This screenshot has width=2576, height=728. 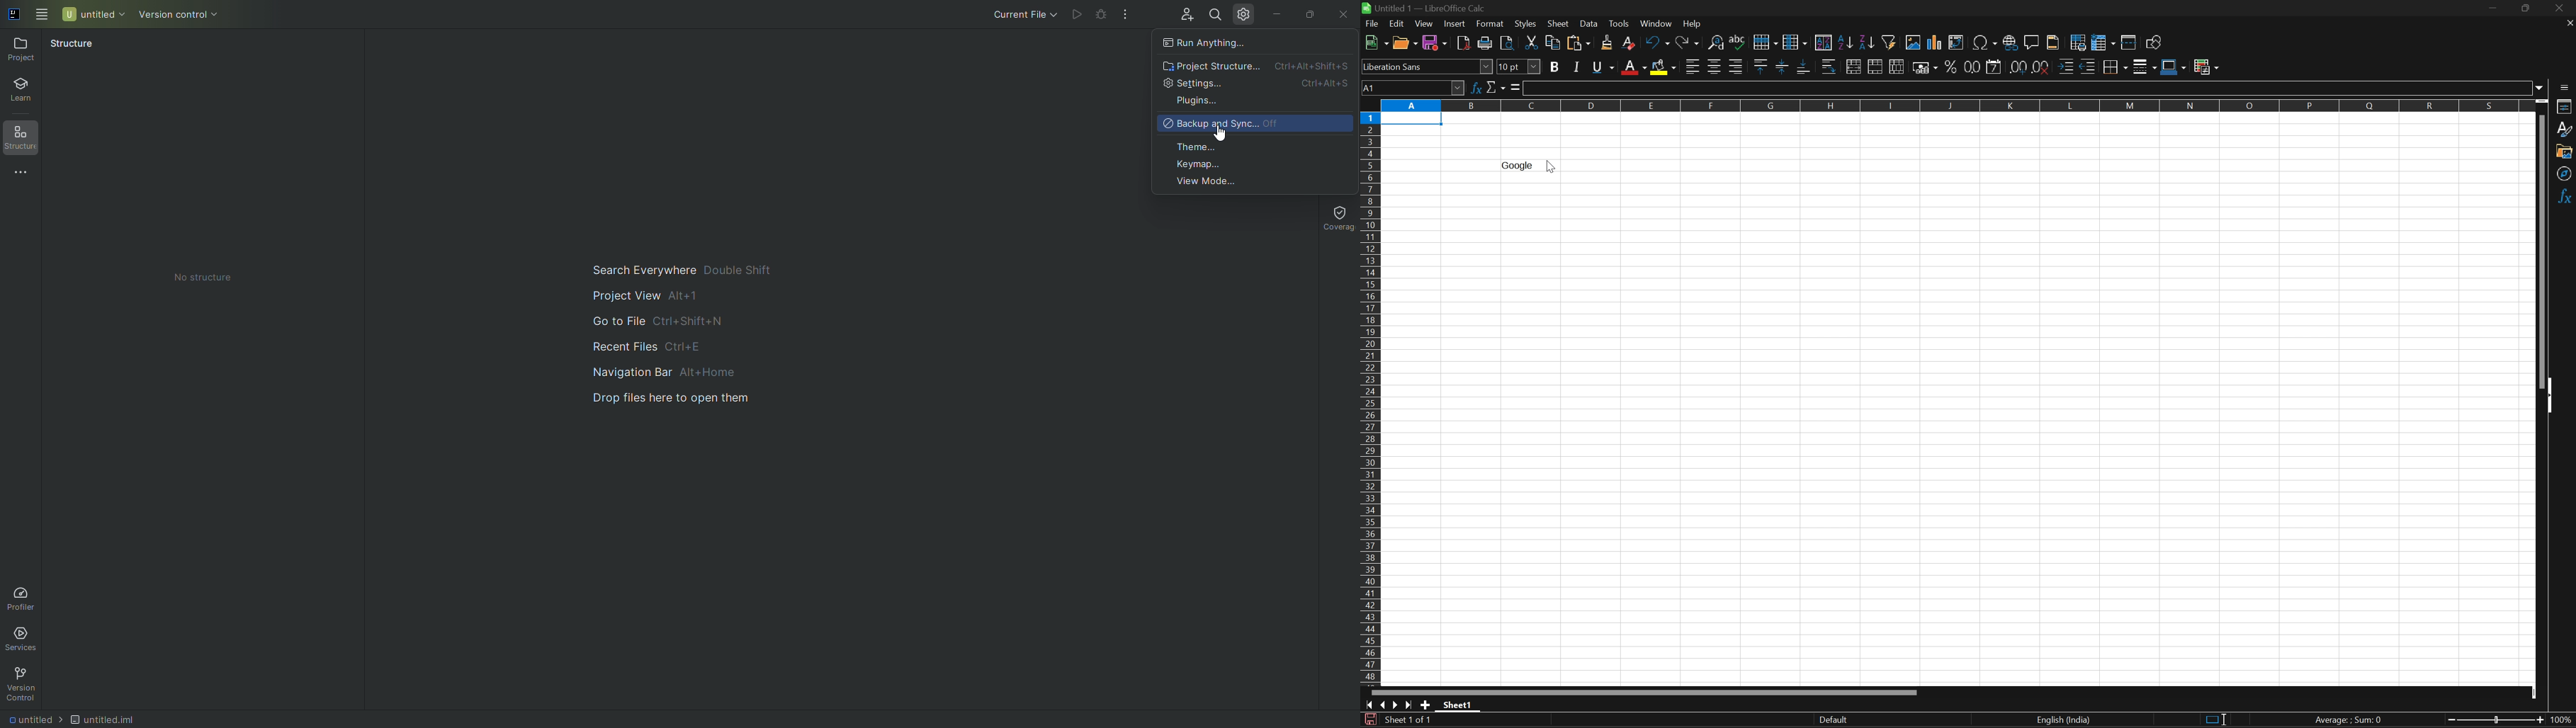 I want to click on Insert or edit pivot table, so click(x=1956, y=42).